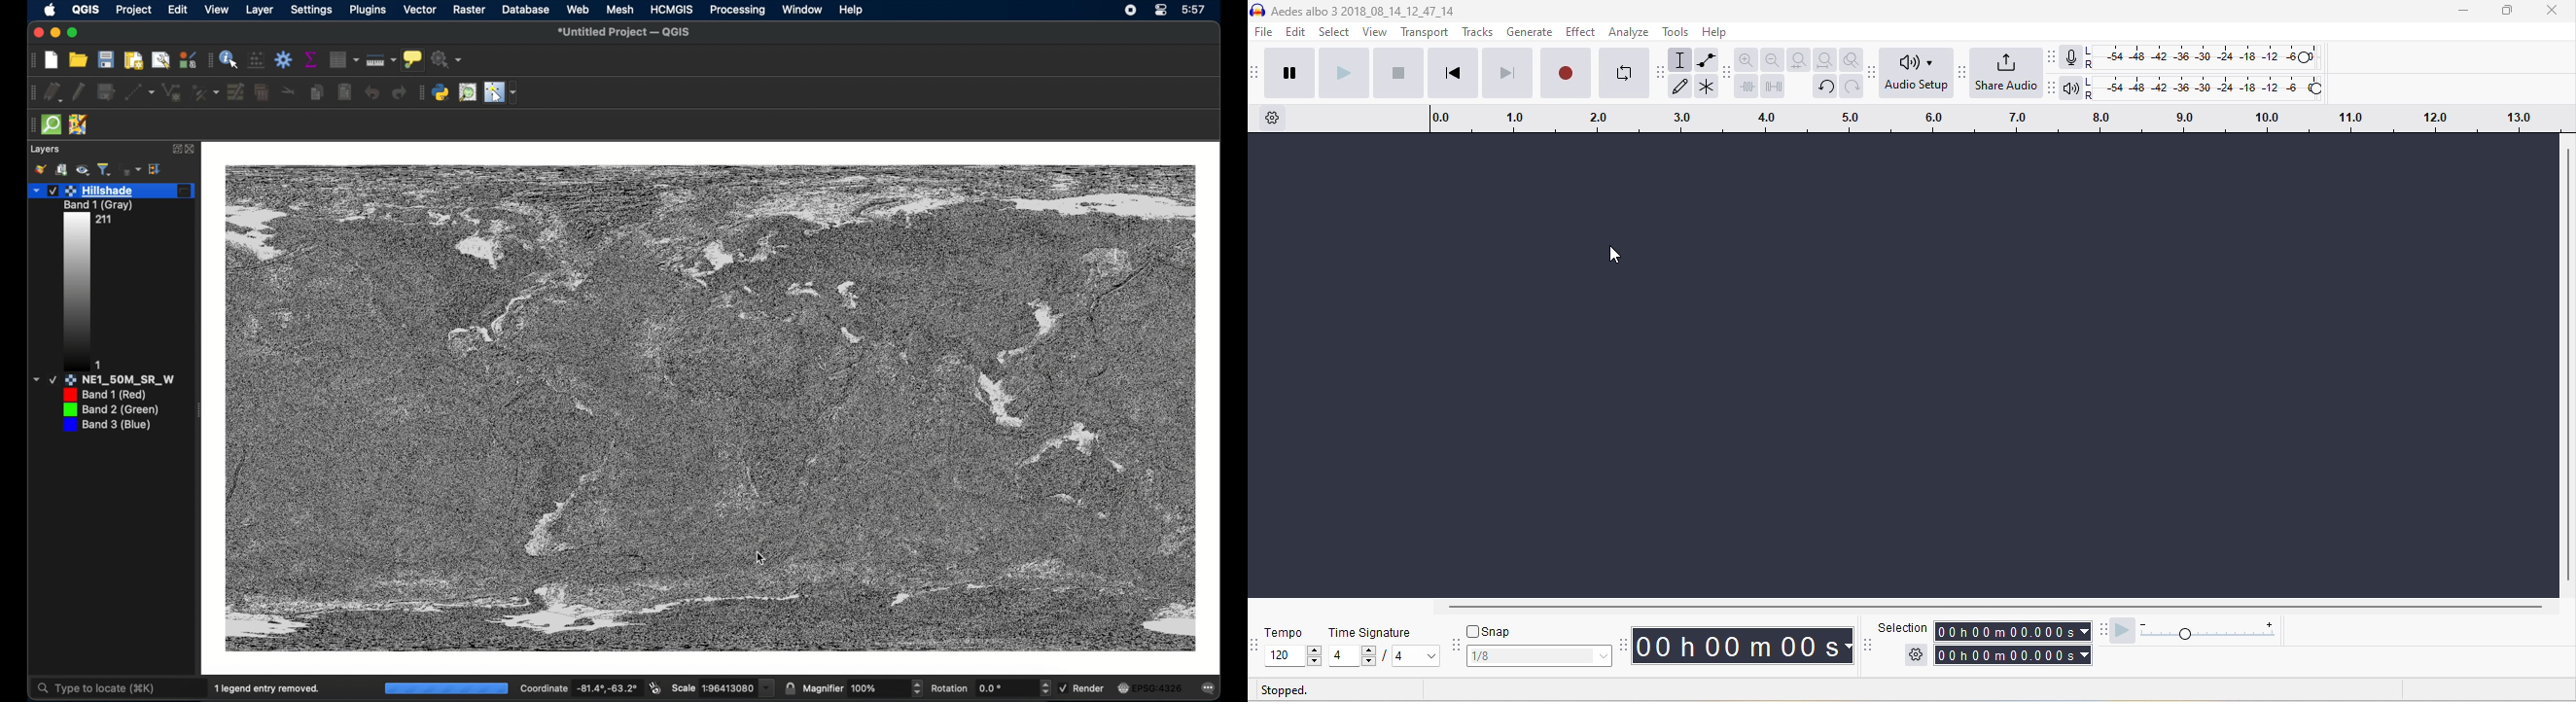 The width and height of the screenshot is (2576, 728). What do you see at coordinates (120, 395) in the screenshot?
I see `Band 1 (Red)` at bounding box center [120, 395].